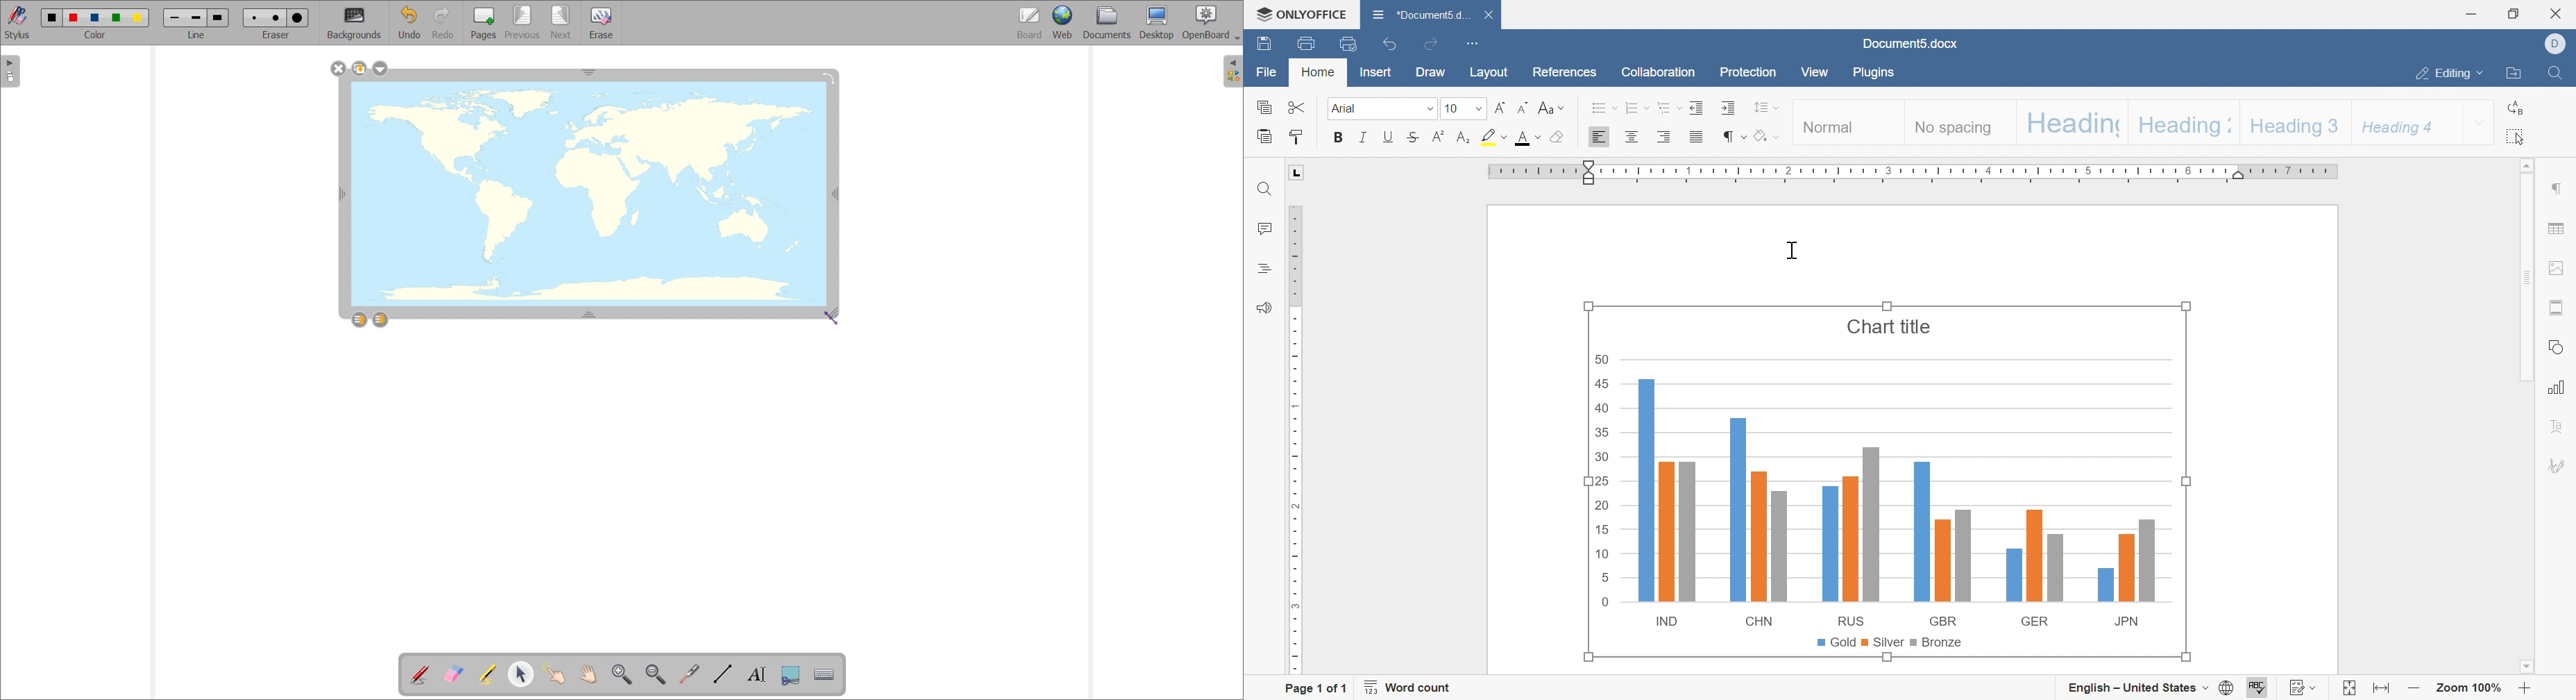 The height and width of the screenshot is (700, 2576). What do you see at coordinates (1489, 73) in the screenshot?
I see `layout` at bounding box center [1489, 73].